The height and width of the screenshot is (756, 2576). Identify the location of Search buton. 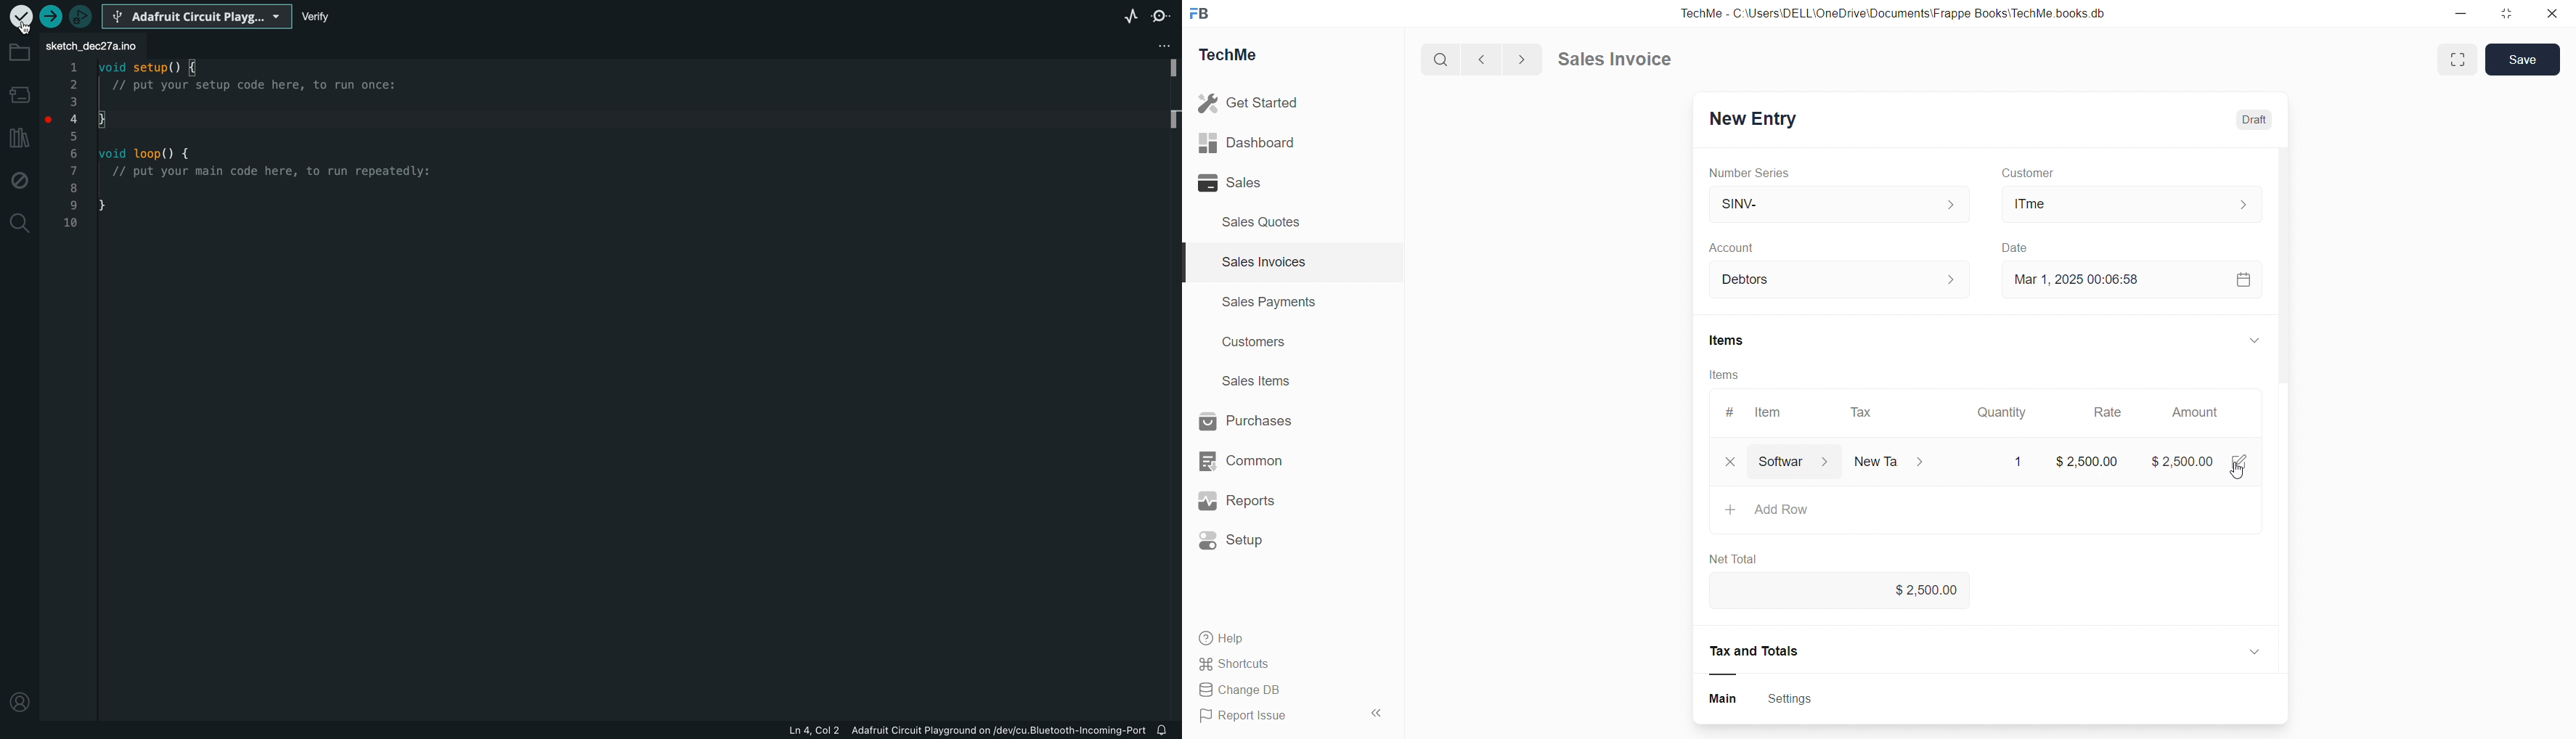
(1443, 60).